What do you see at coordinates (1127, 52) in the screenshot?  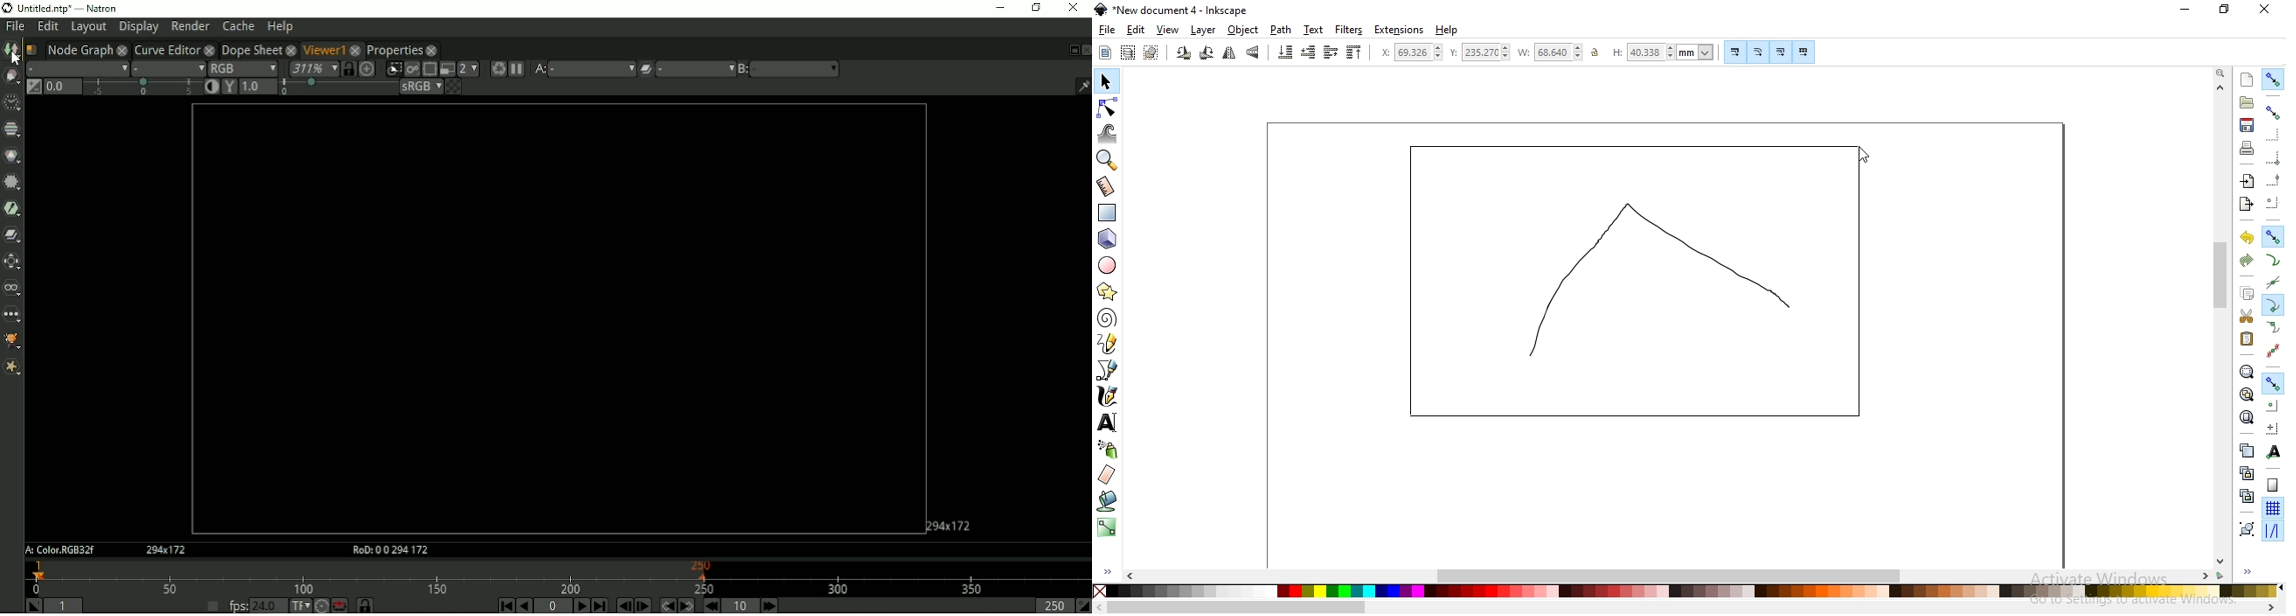 I see `select all objects in visible a nd unloc` at bounding box center [1127, 52].